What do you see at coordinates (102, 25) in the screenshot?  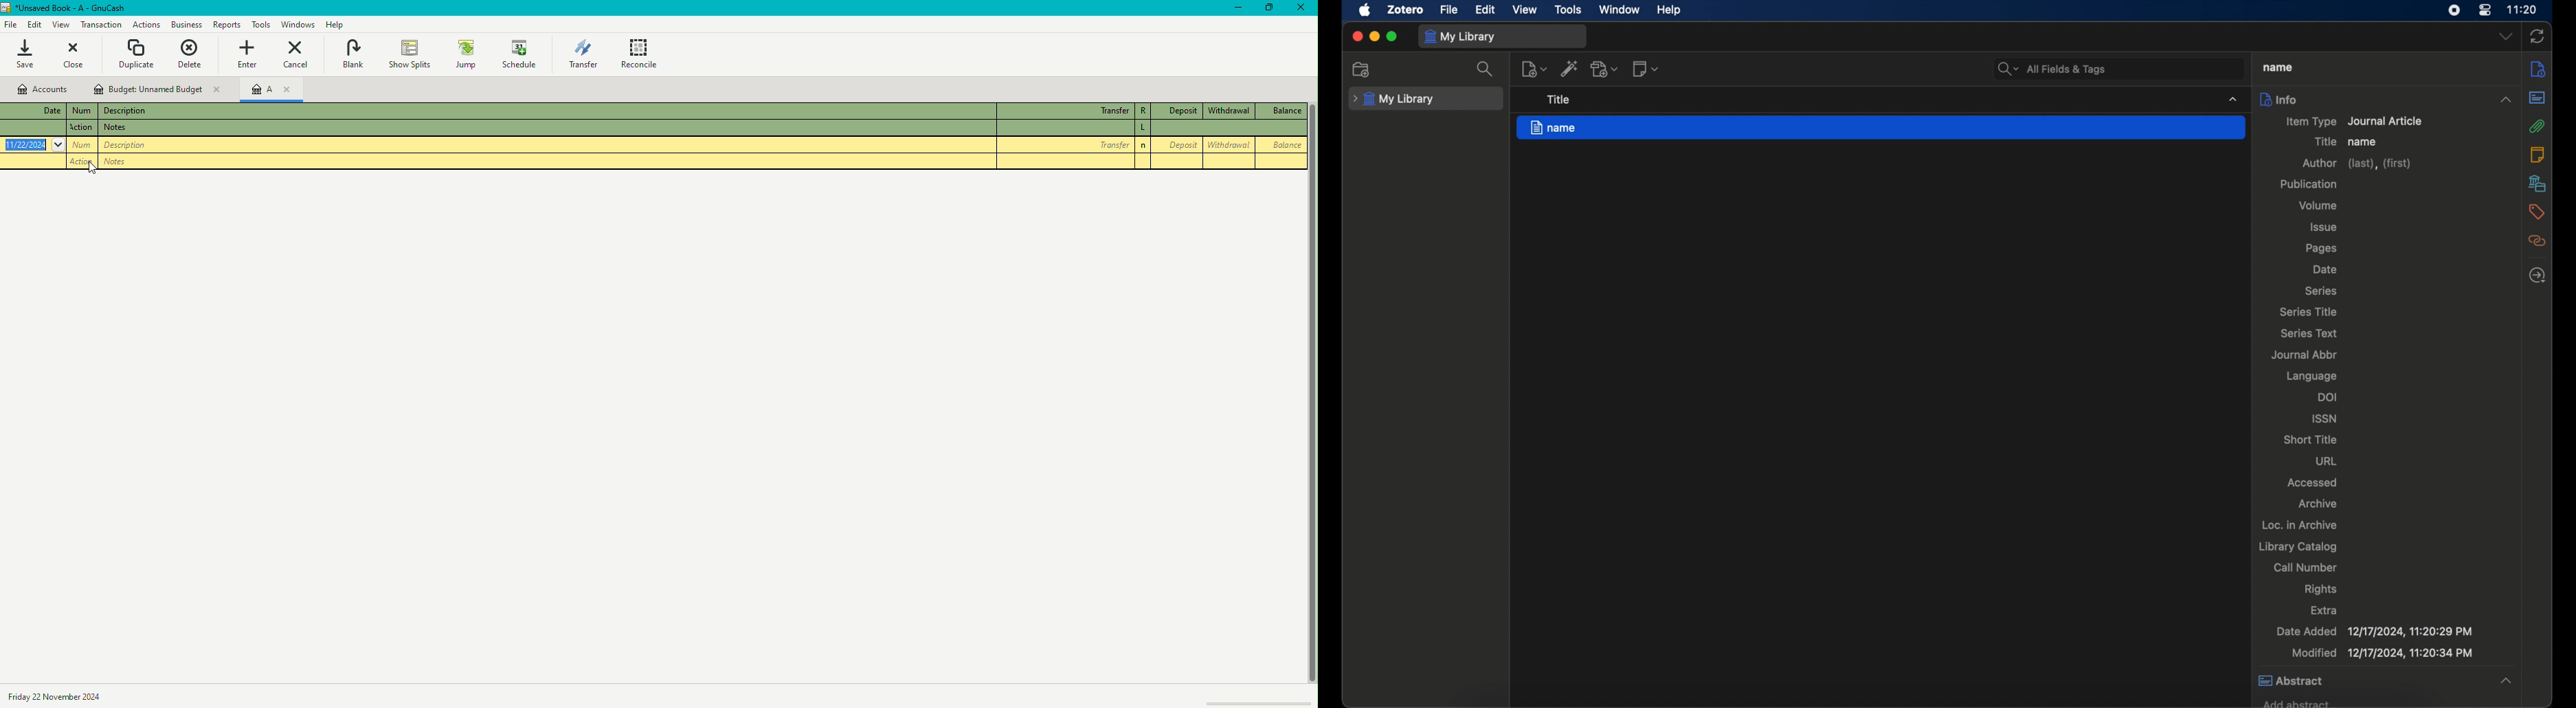 I see `Actions` at bounding box center [102, 25].